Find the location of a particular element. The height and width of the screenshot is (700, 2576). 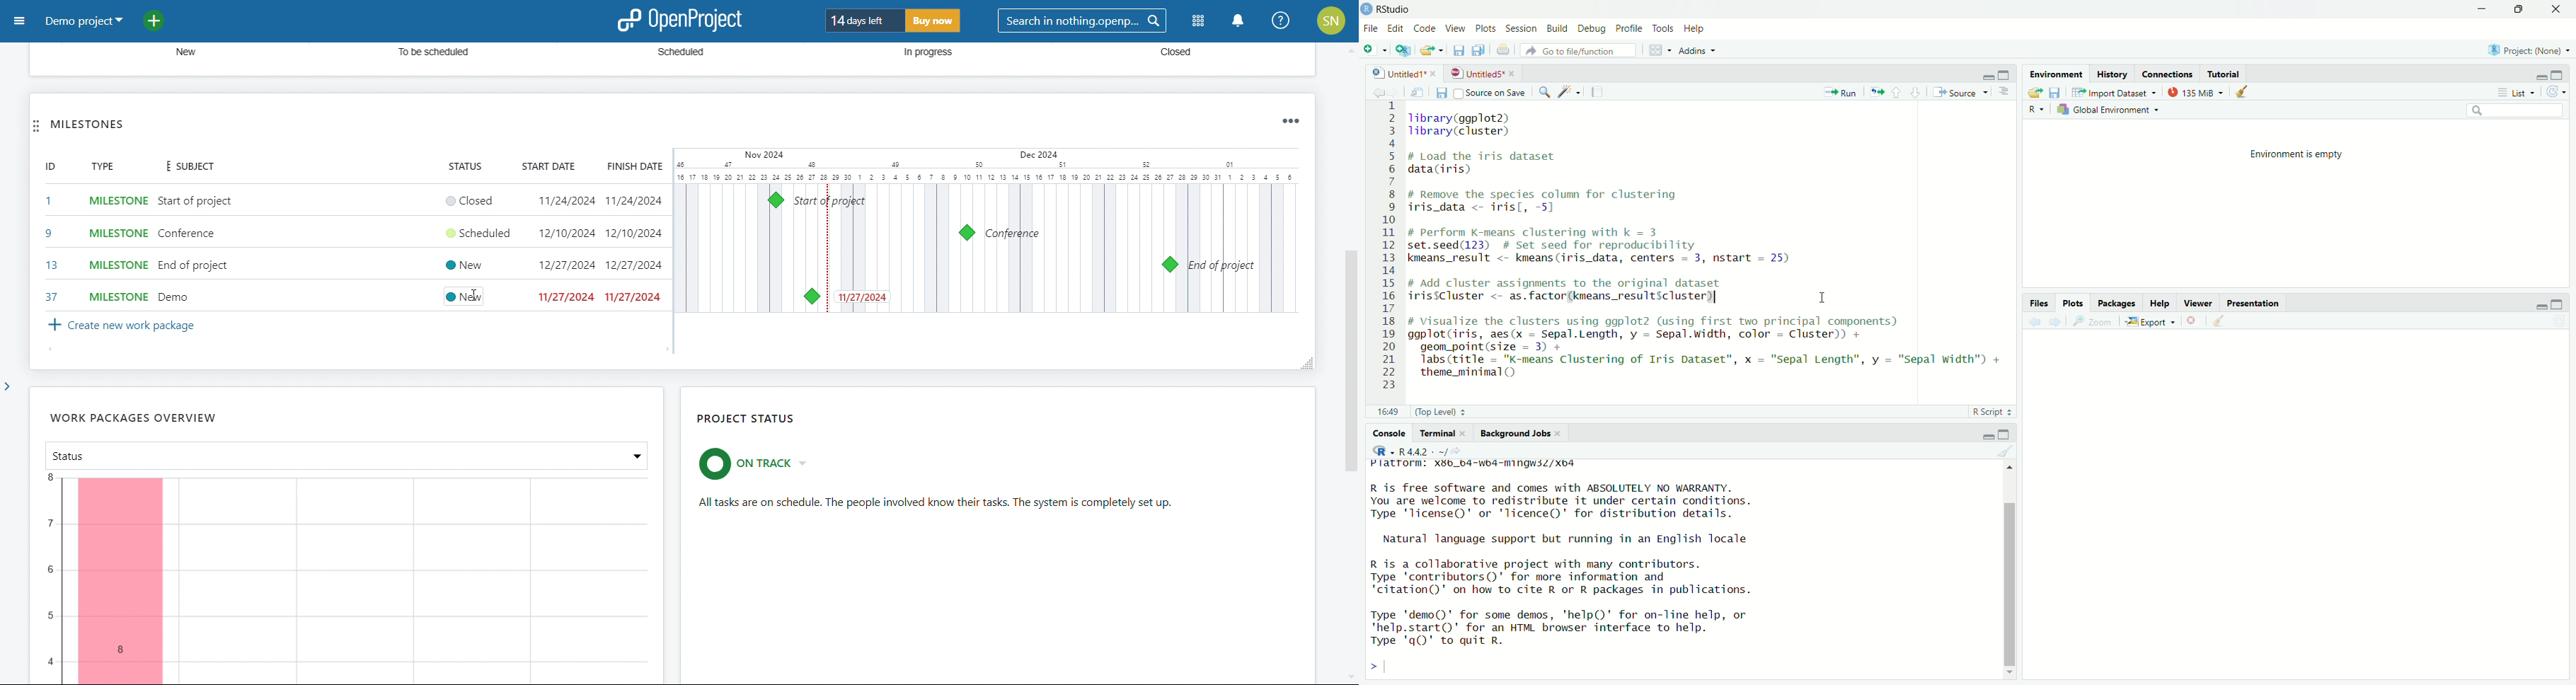

import dataset is located at coordinates (2114, 92).